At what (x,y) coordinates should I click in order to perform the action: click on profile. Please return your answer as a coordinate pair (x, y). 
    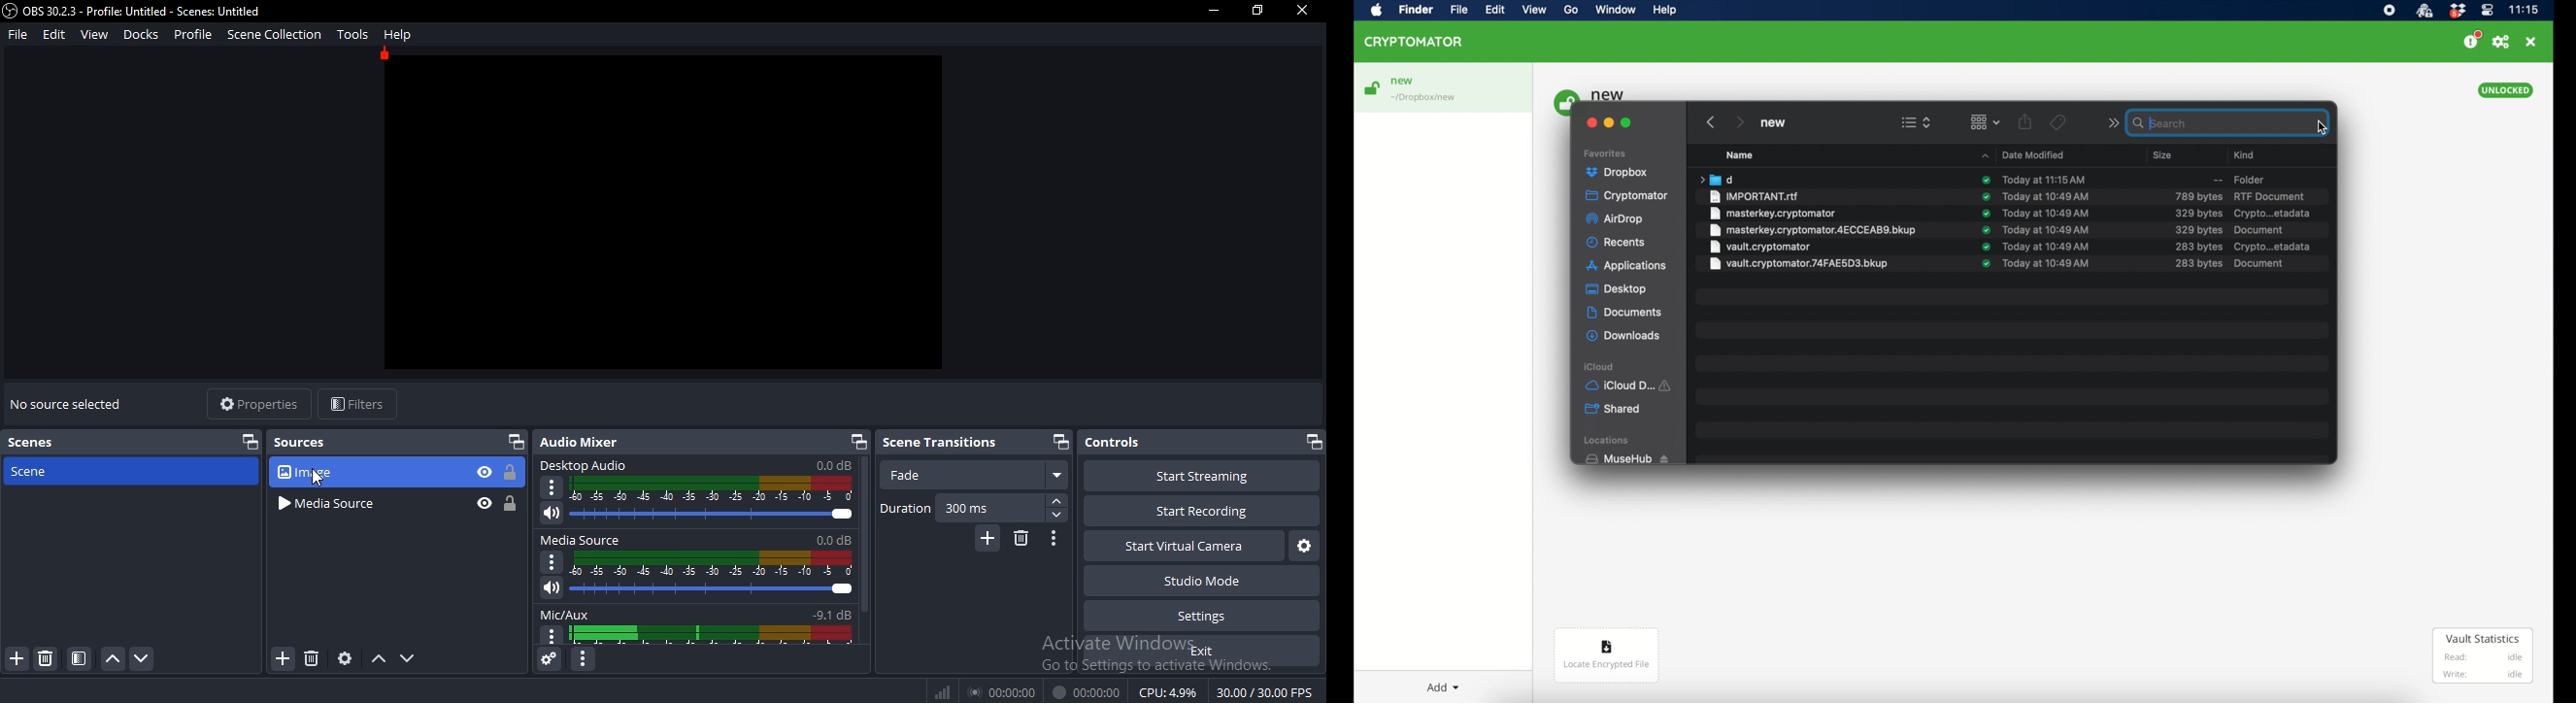
    Looking at the image, I should click on (191, 36).